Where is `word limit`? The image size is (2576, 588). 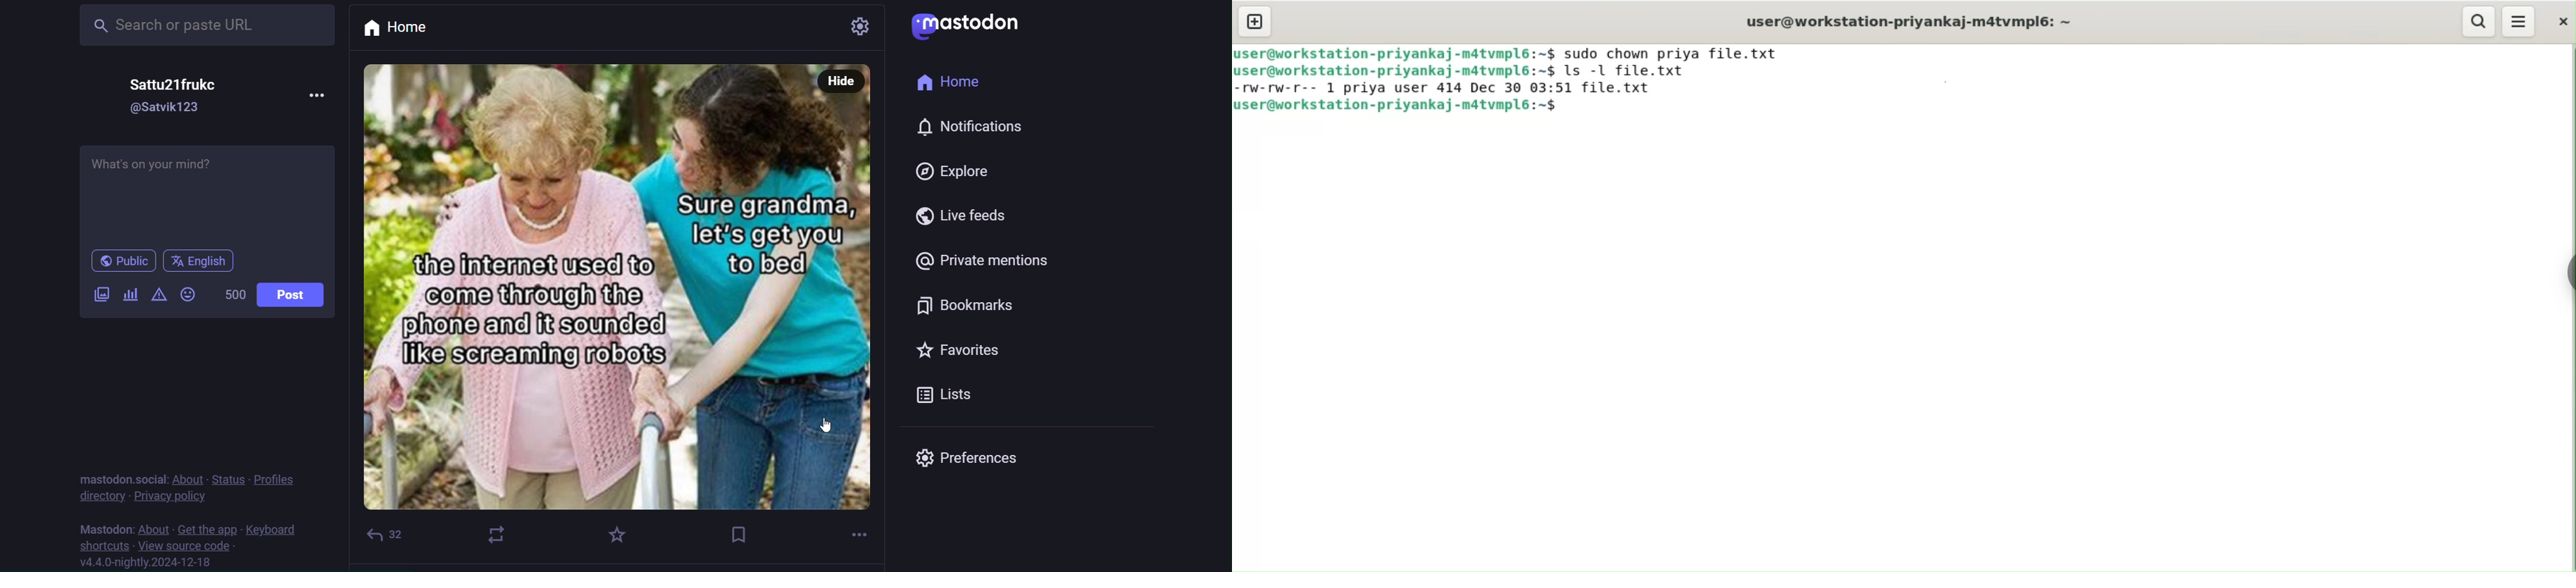
word limit is located at coordinates (234, 294).